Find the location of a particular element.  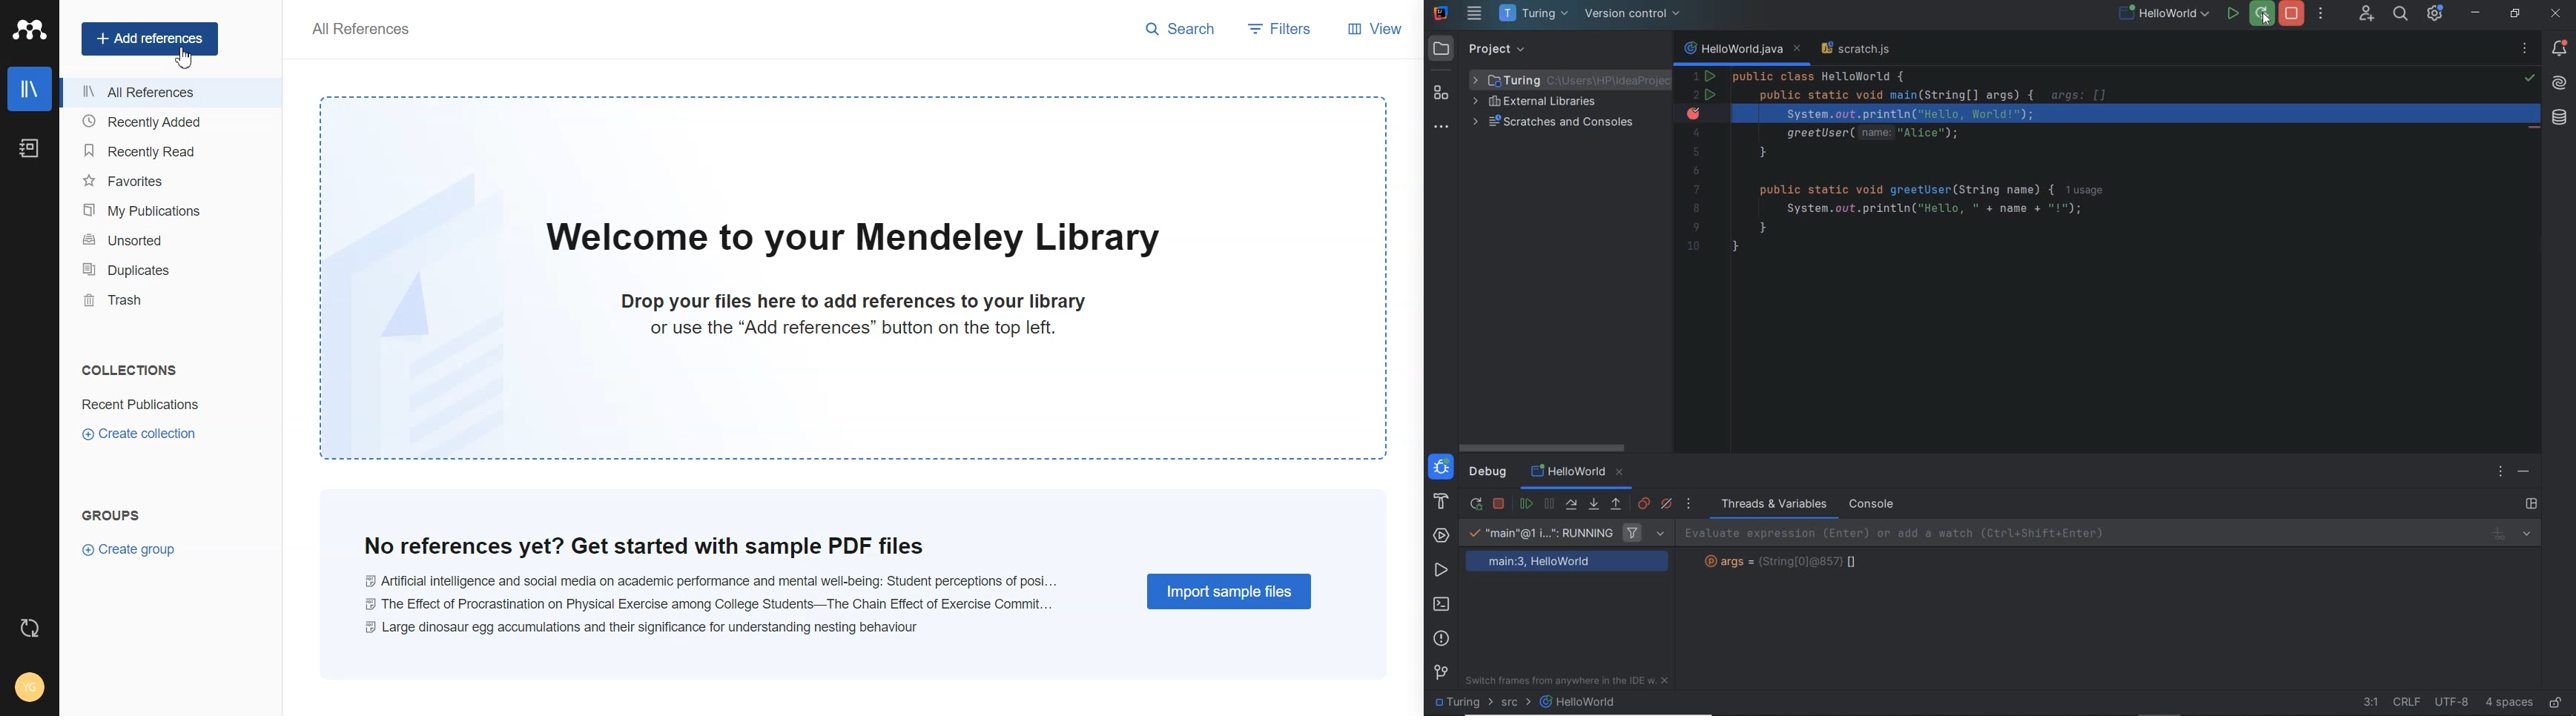

All References is located at coordinates (364, 28).